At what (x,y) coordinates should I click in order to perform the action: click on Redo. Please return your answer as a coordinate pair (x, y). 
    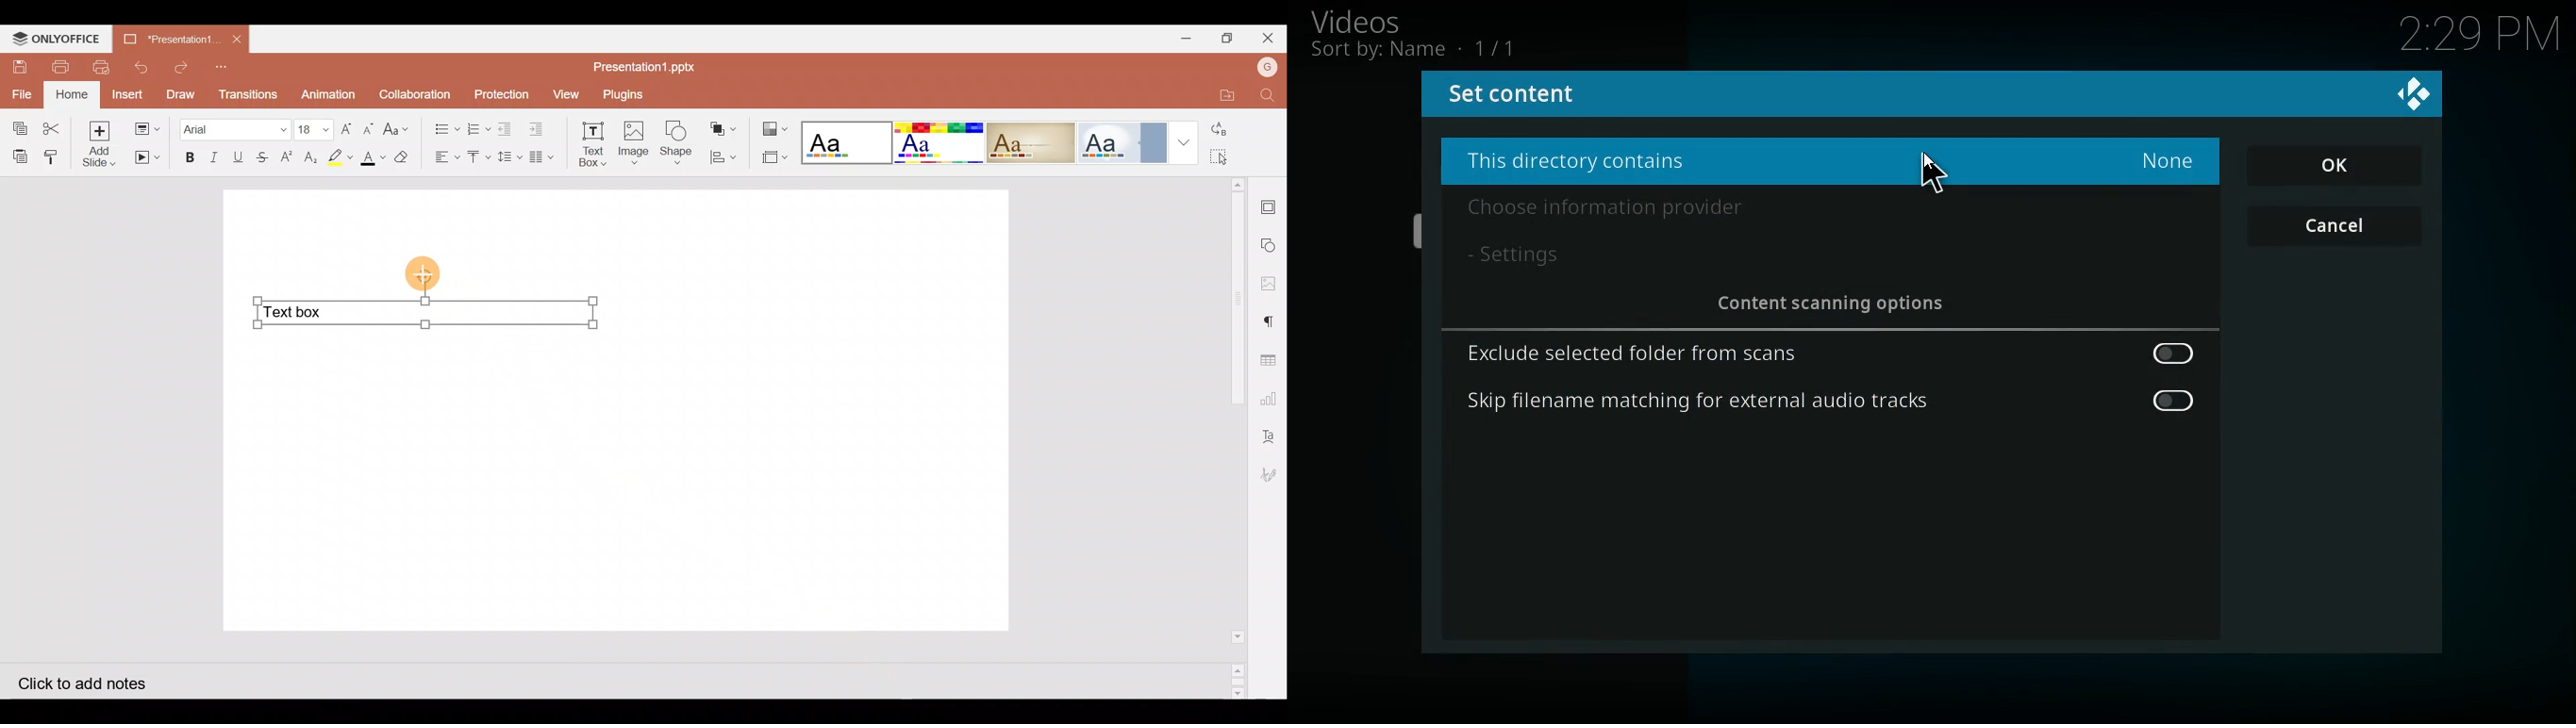
    Looking at the image, I should click on (182, 67).